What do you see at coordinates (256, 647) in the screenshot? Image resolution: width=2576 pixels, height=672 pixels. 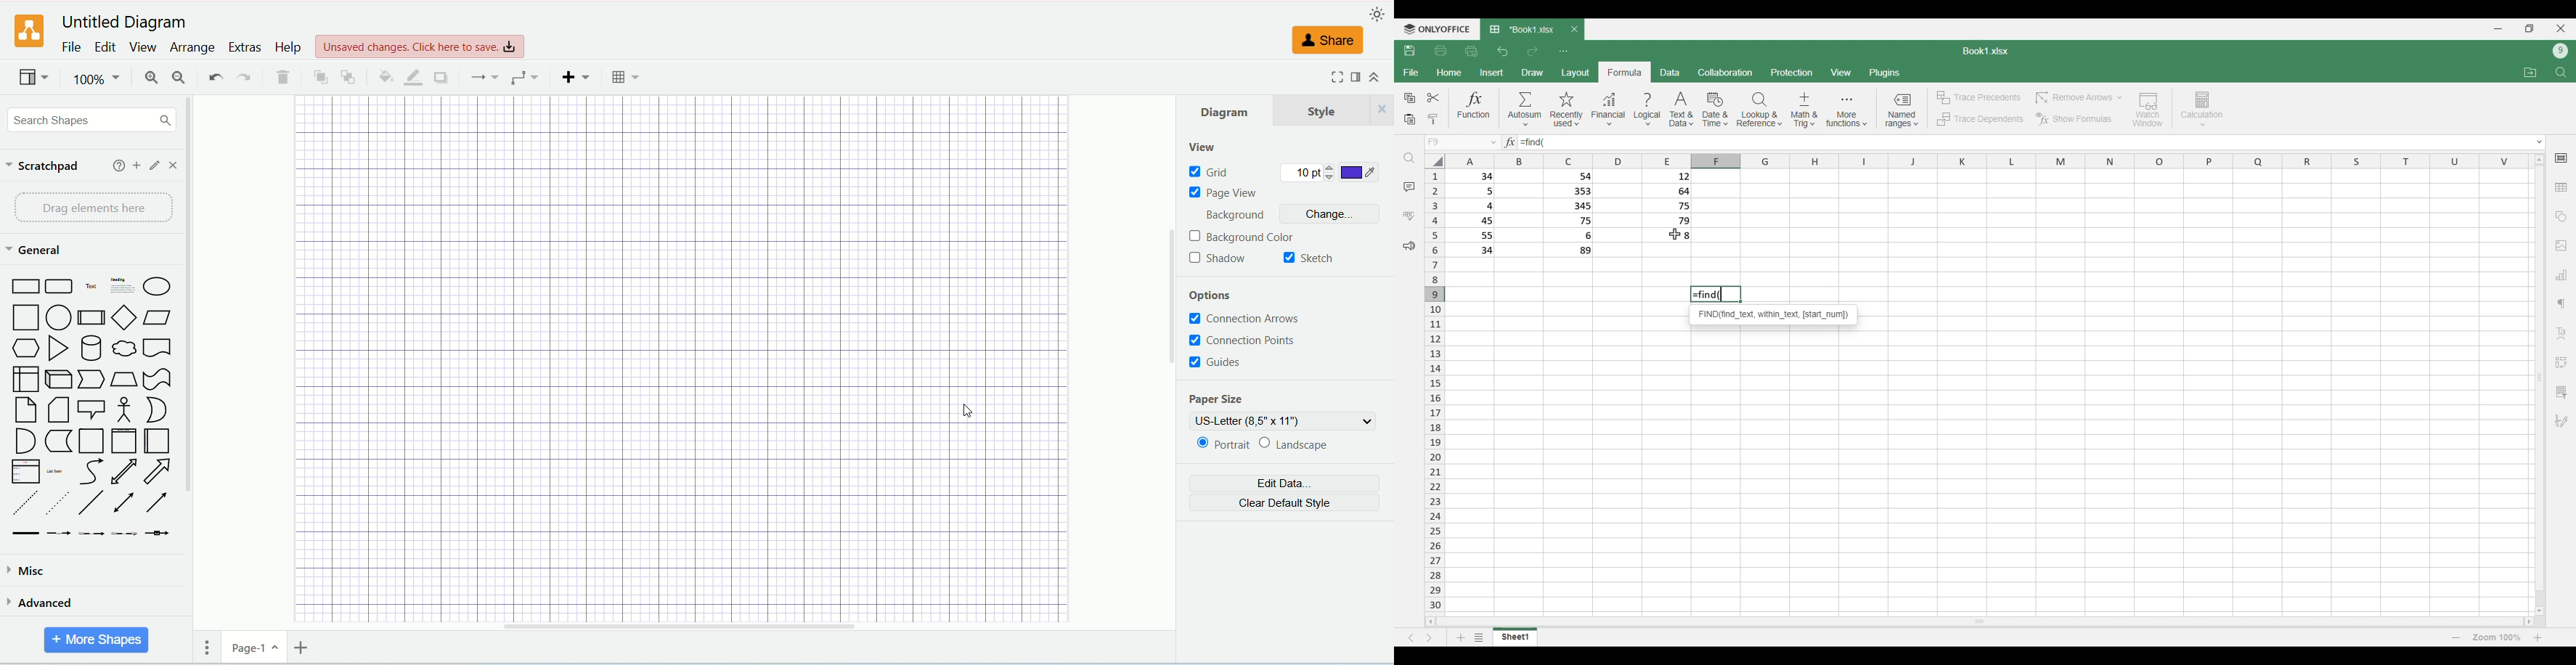 I see `page-1` at bounding box center [256, 647].